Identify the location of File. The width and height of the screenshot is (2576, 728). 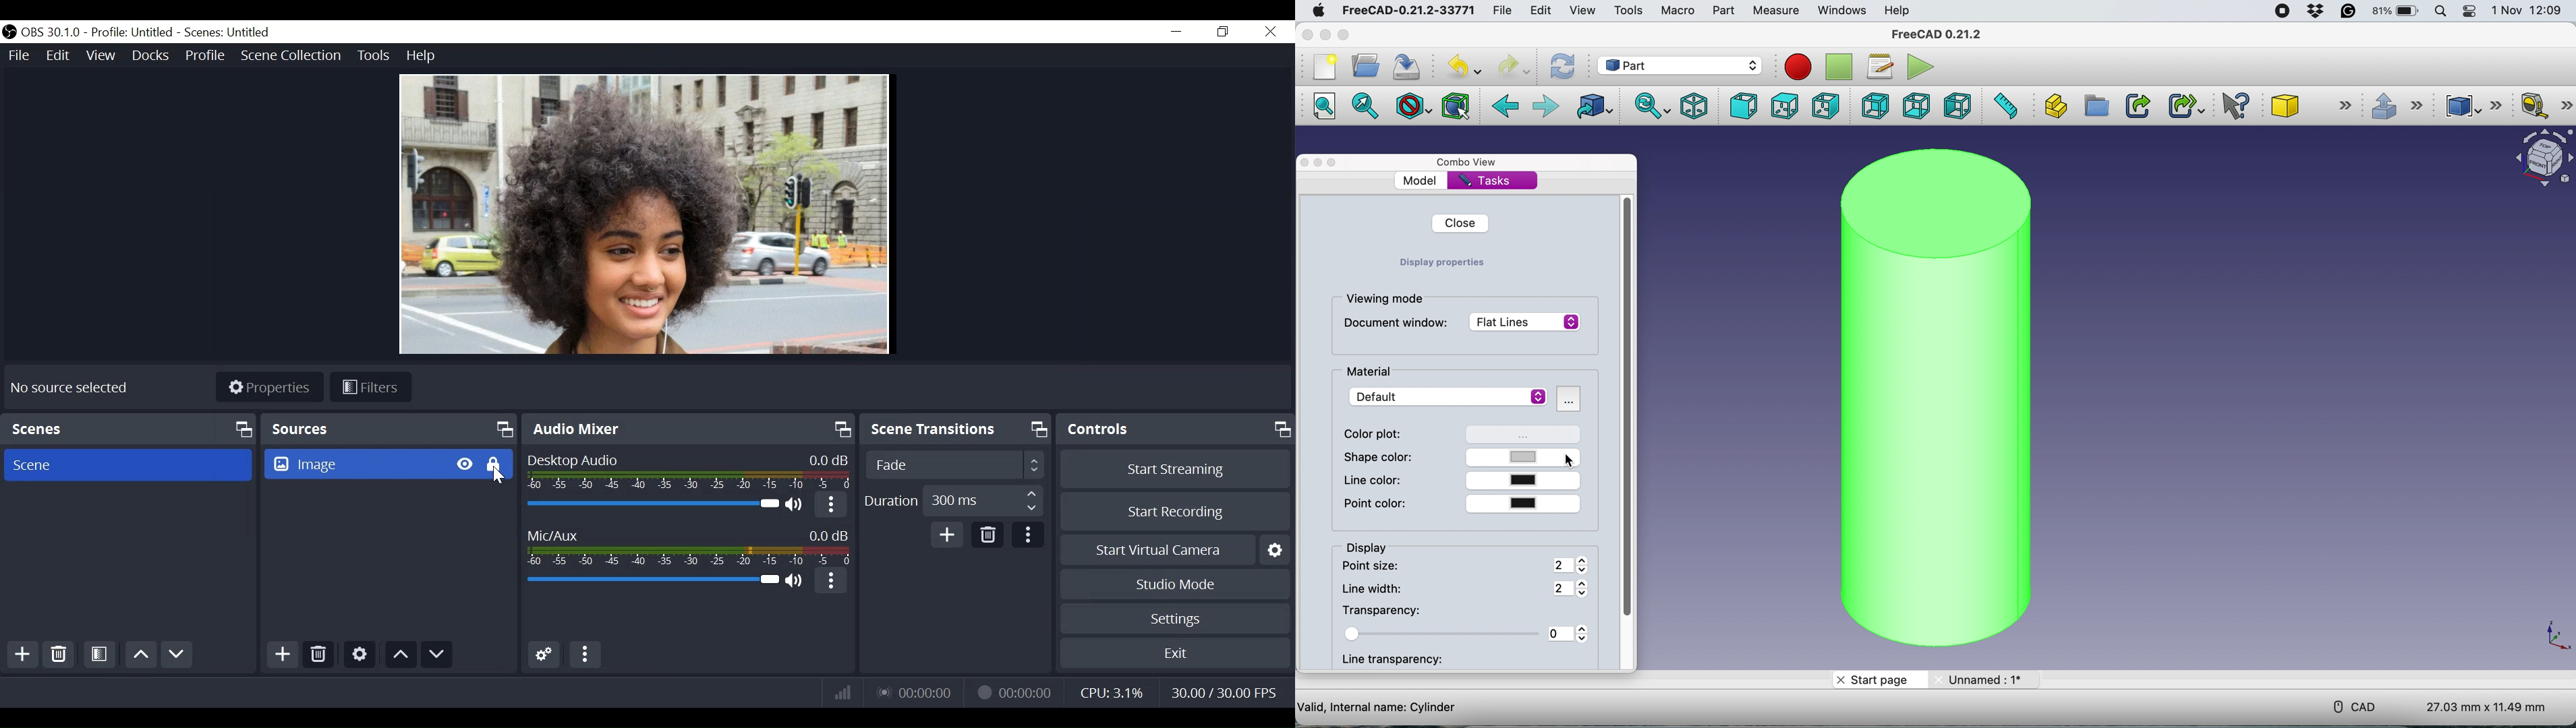
(20, 55).